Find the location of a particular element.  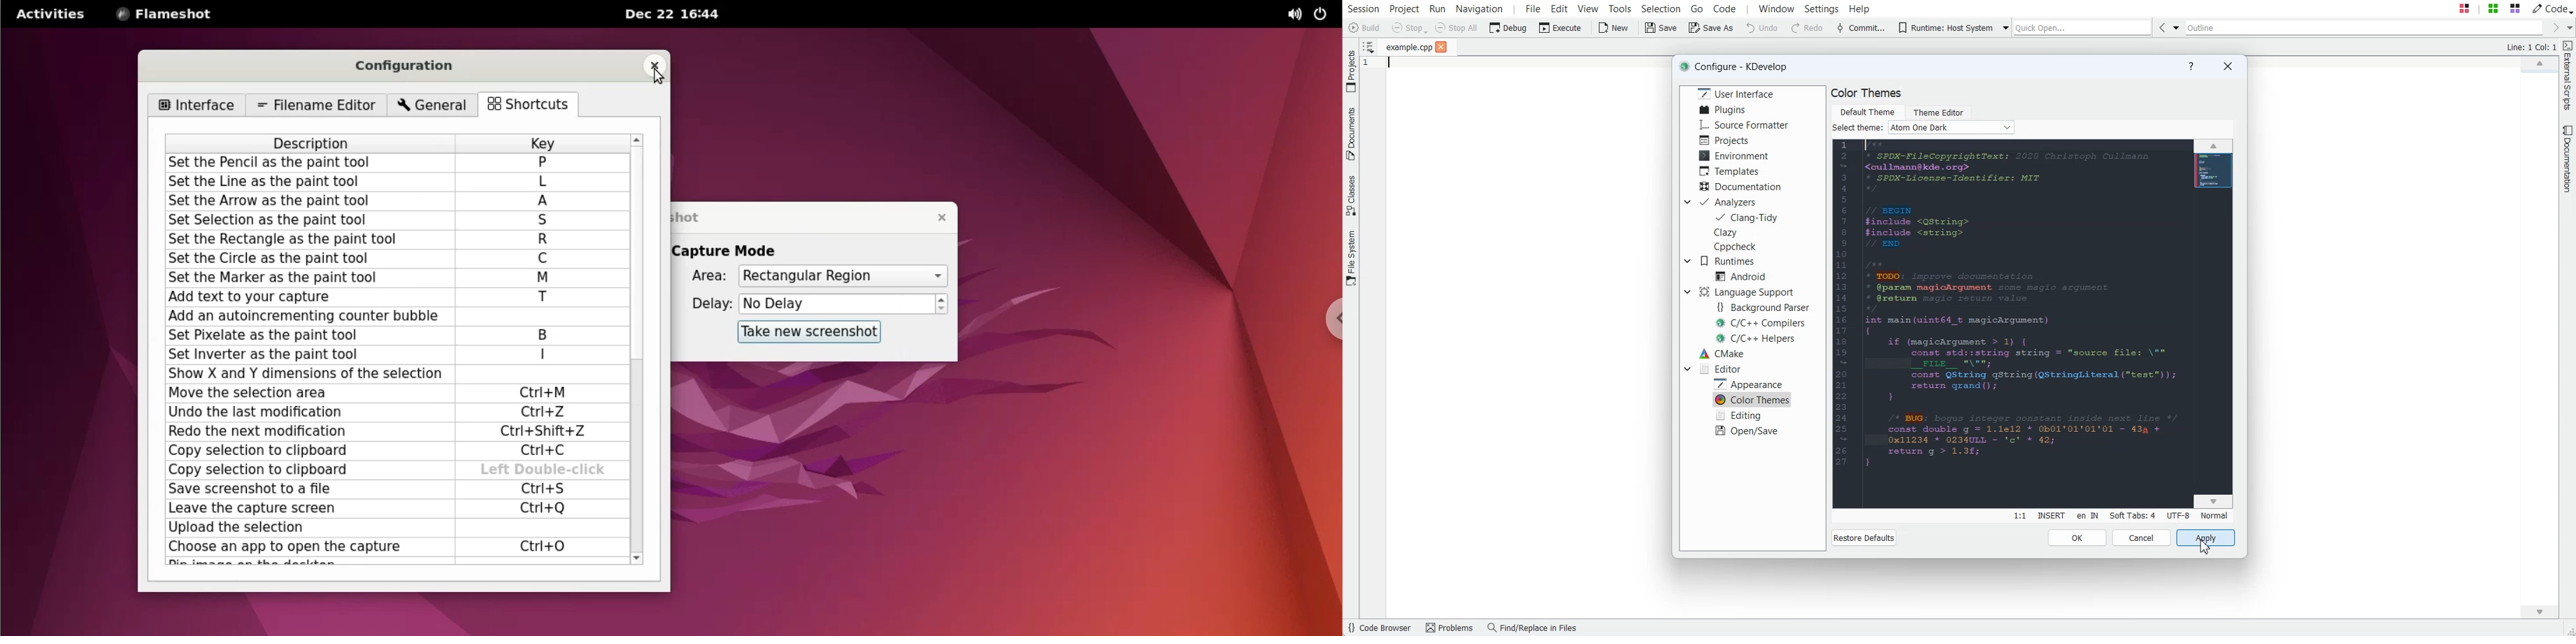

Analyzers is located at coordinates (1731, 202).